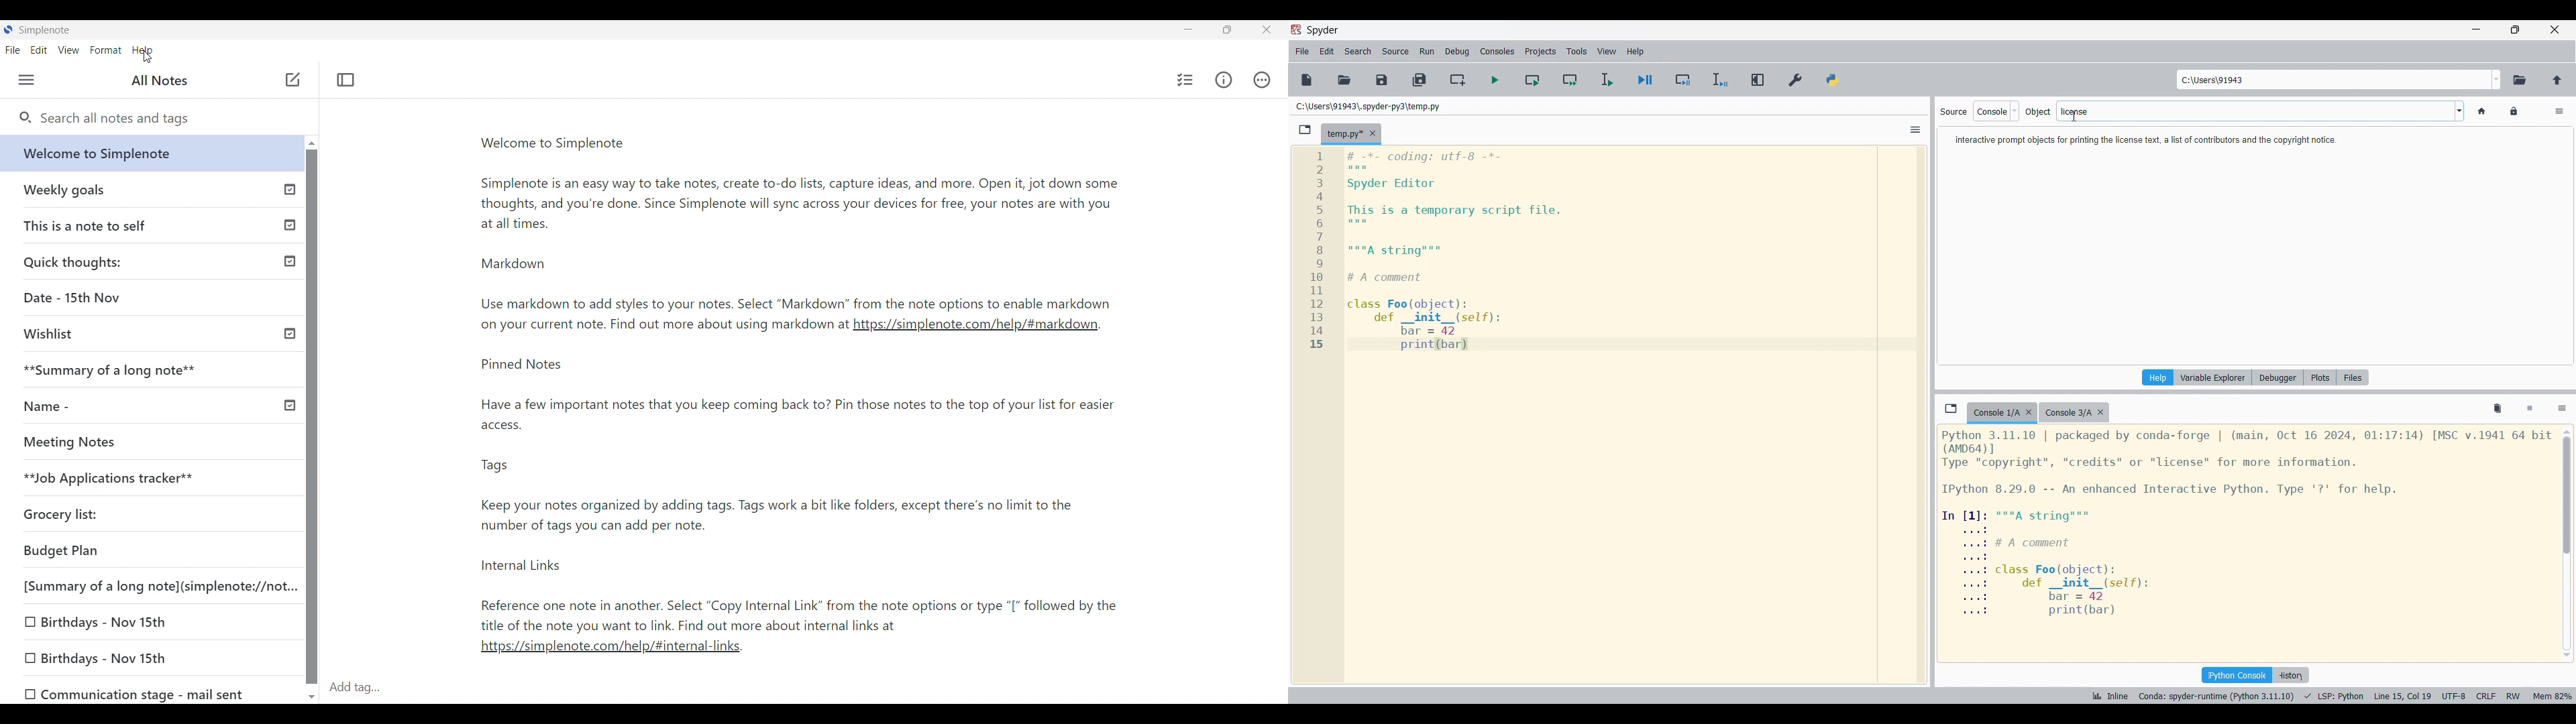  What do you see at coordinates (798, 223) in the screenshot?
I see `Welcome to simplenote-note1` at bounding box center [798, 223].